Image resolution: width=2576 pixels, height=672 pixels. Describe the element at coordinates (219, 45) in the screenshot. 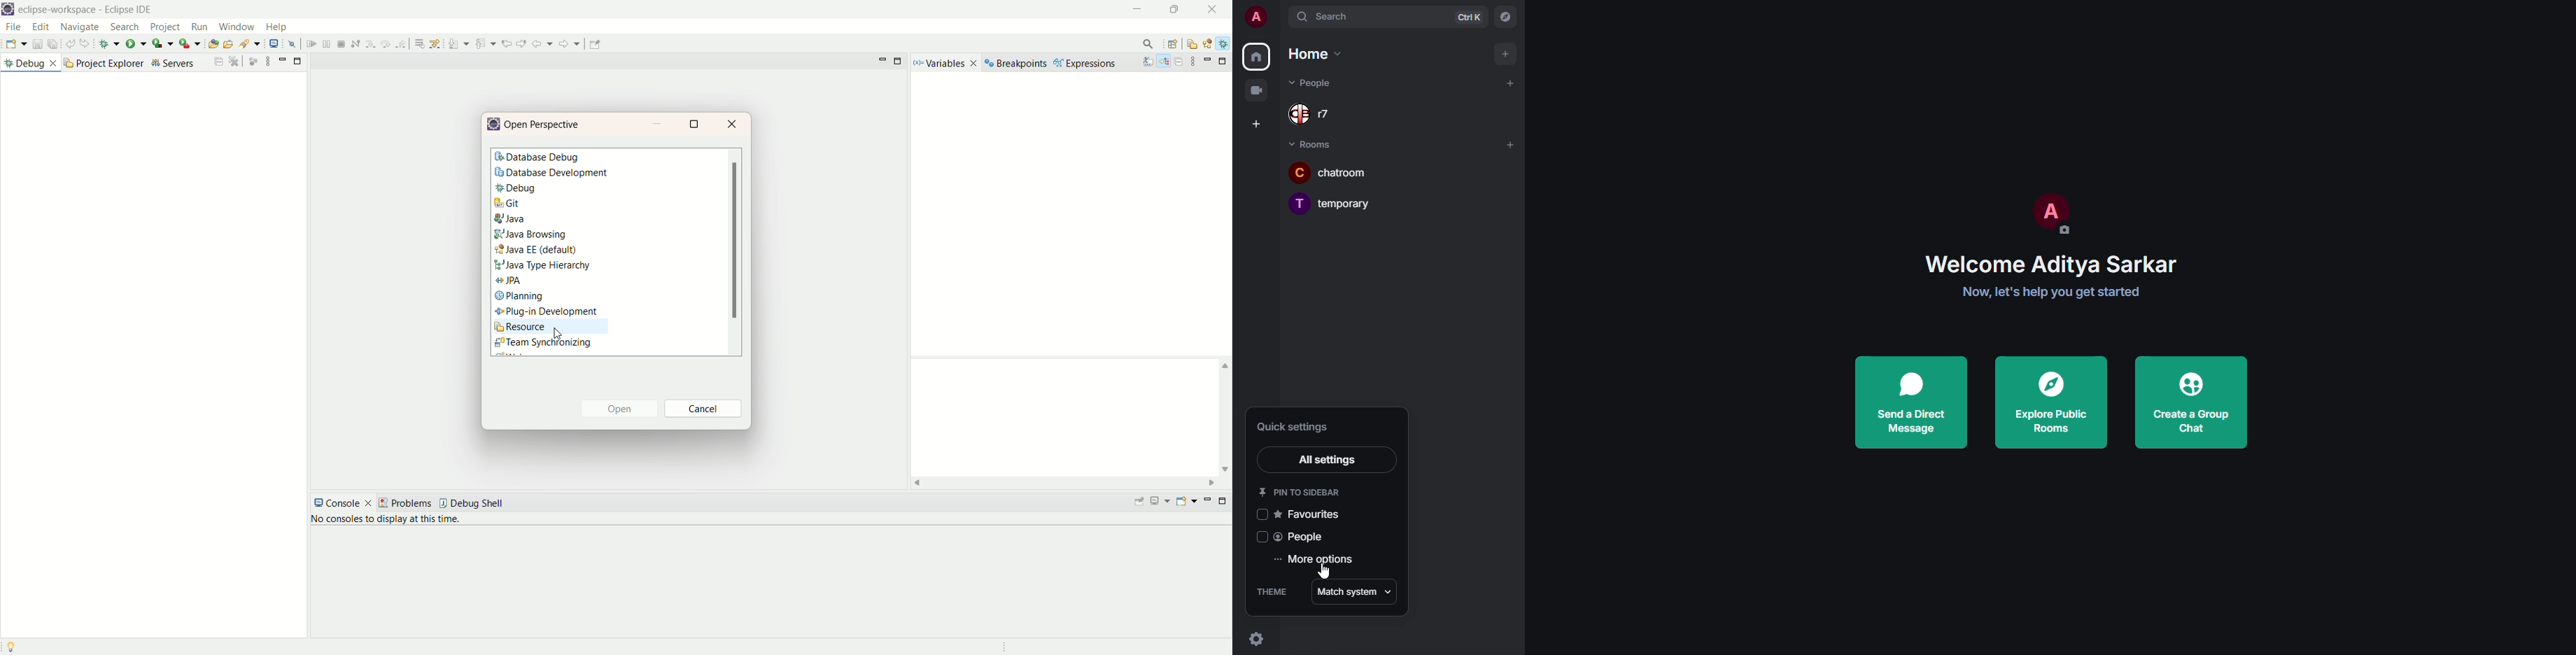

I see `create a dynamic web project` at that location.